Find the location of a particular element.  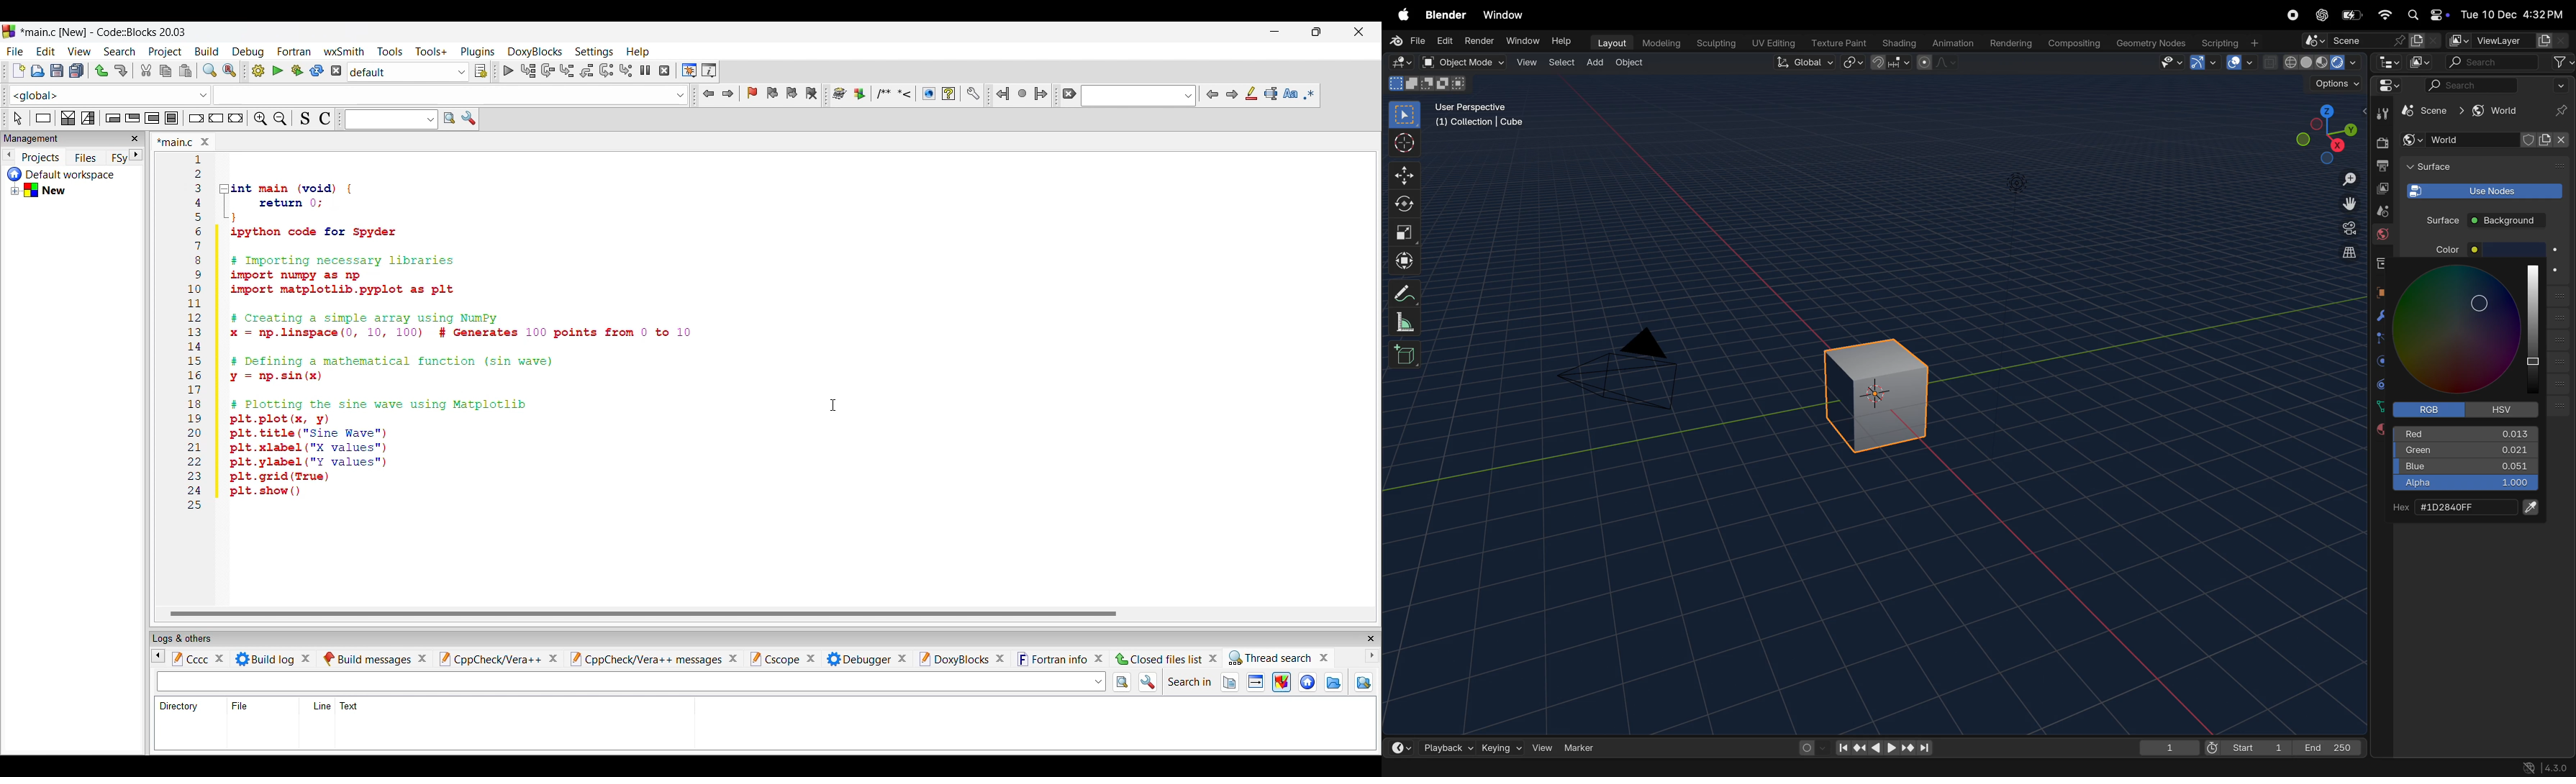

Find is located at coordinates (209, 71).